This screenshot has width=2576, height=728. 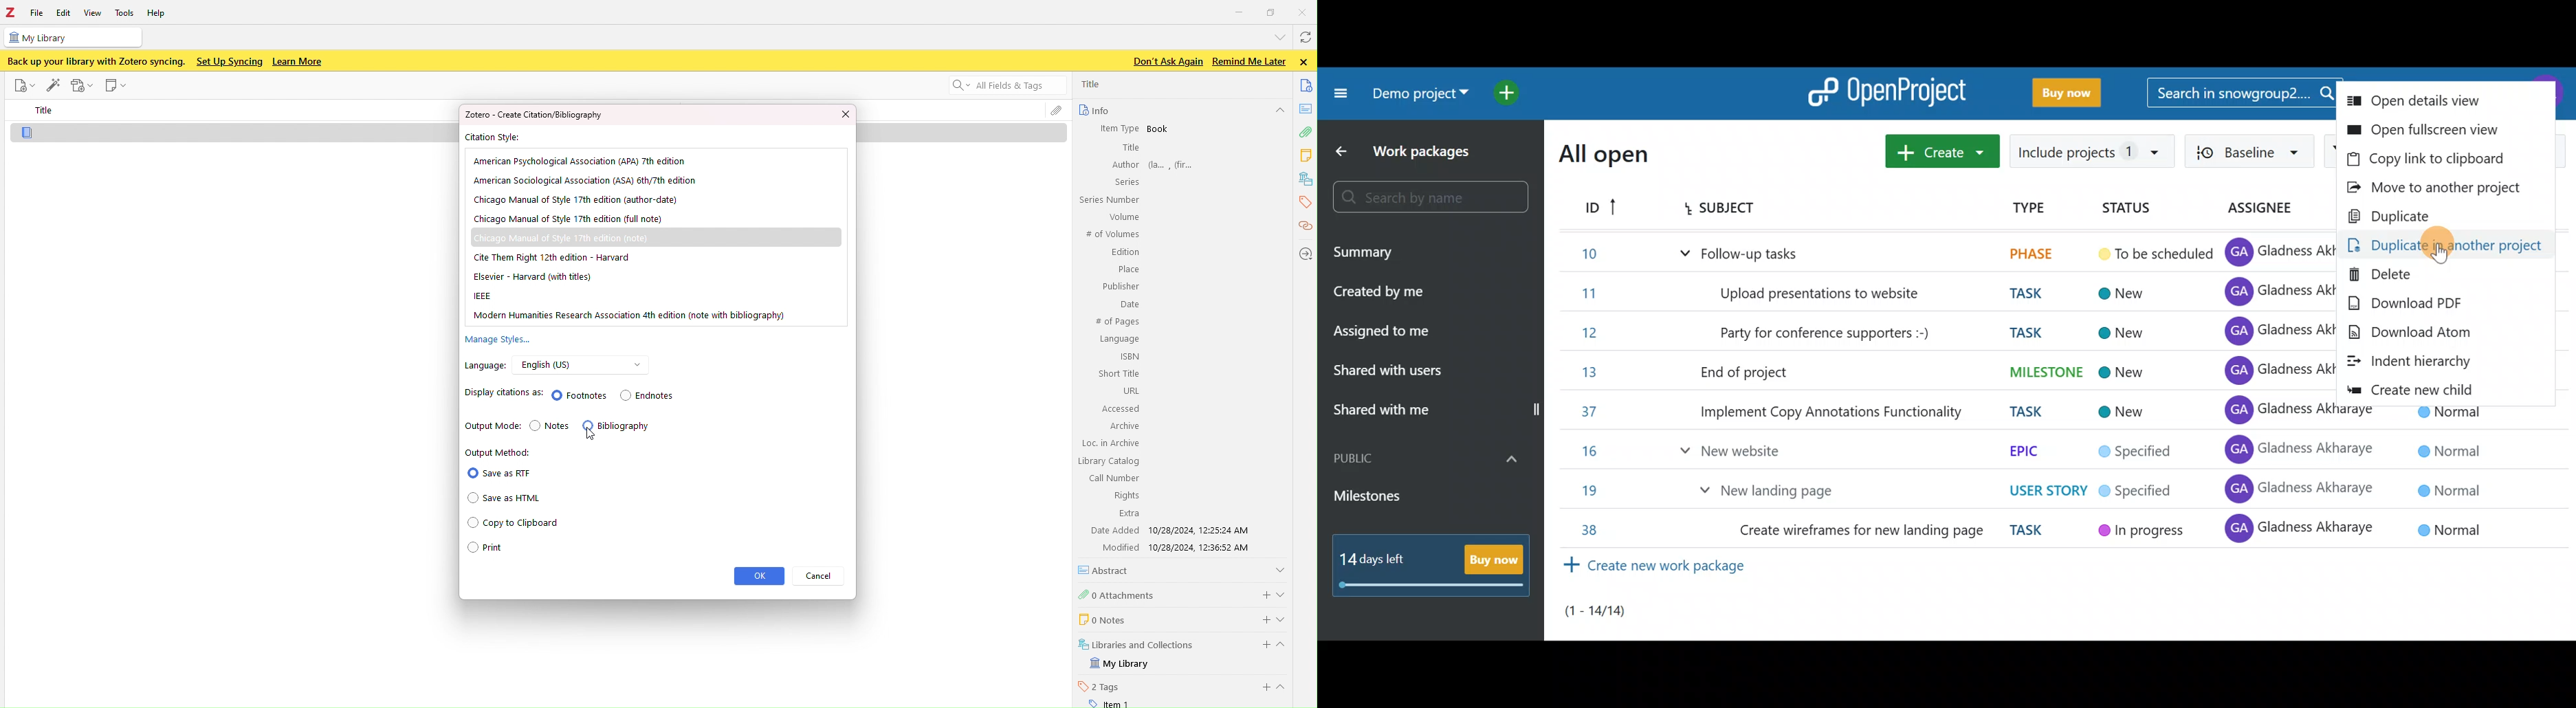 I want to click on Duplicate, so click(x=2451, y=218).